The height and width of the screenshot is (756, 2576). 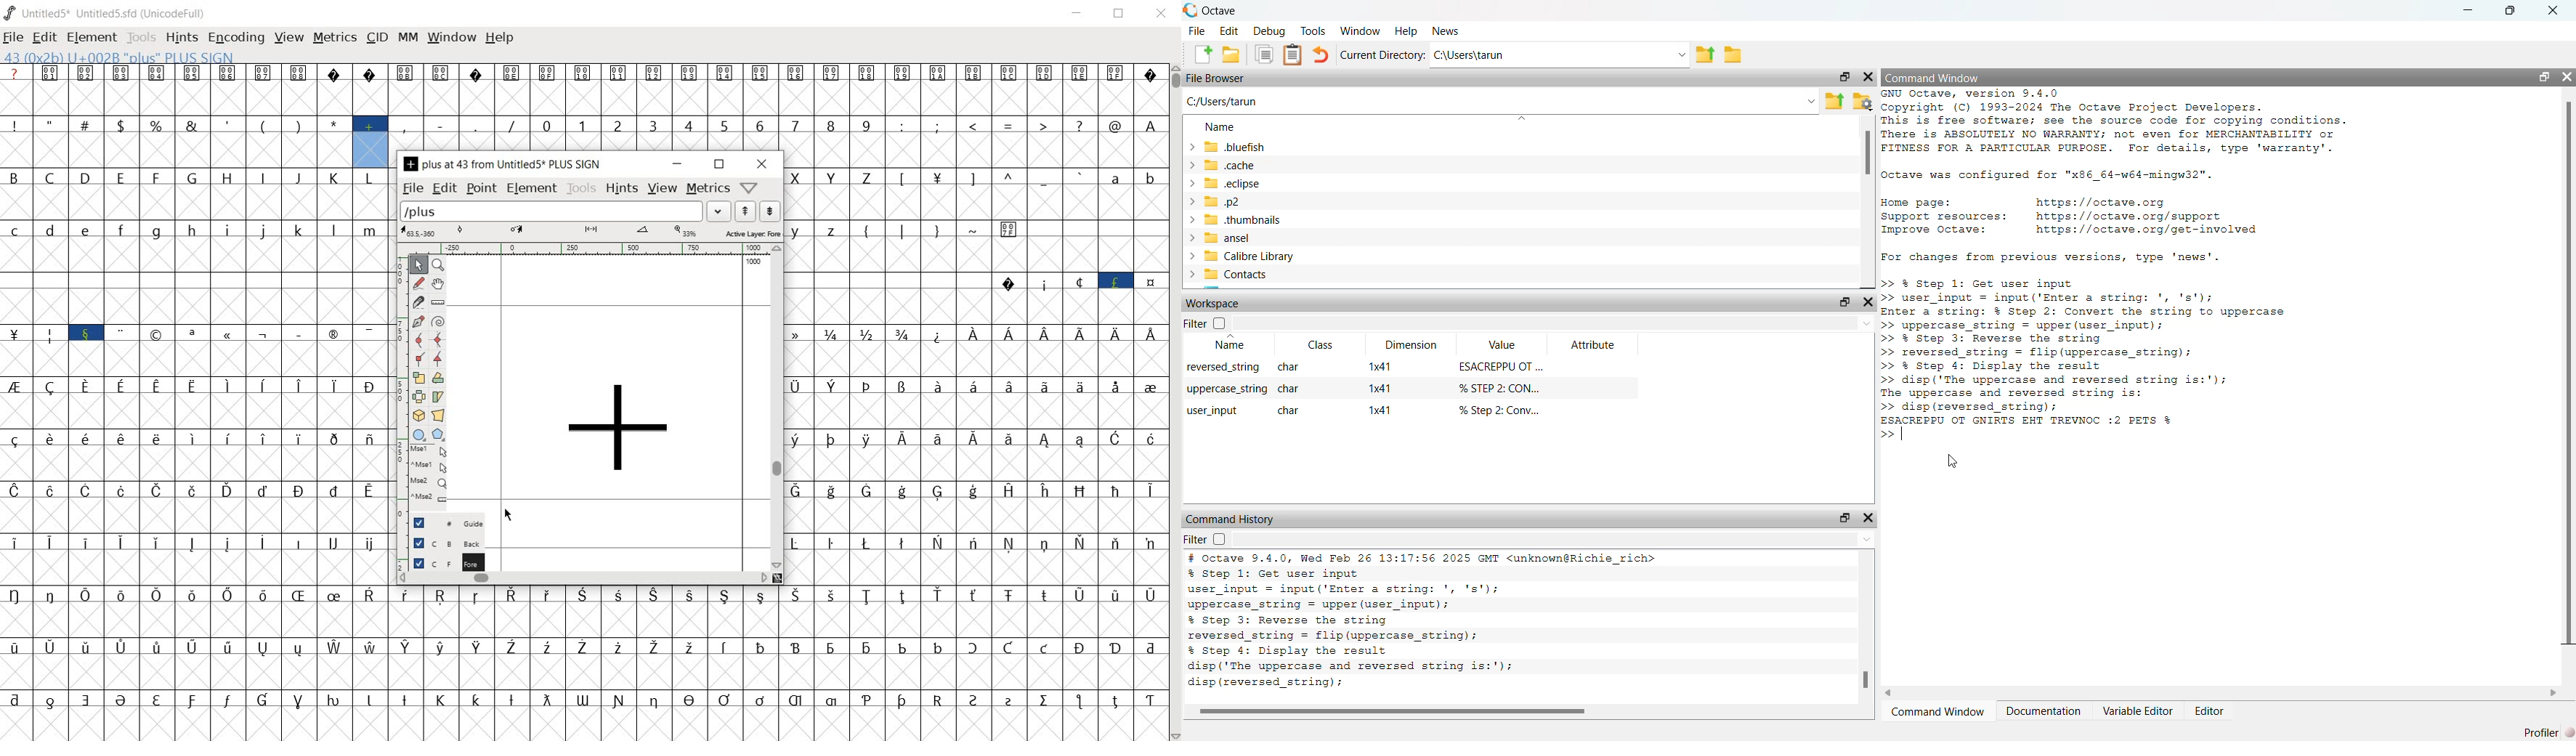 I want to click on code to reverse the string, so click(x=1350, y=629).